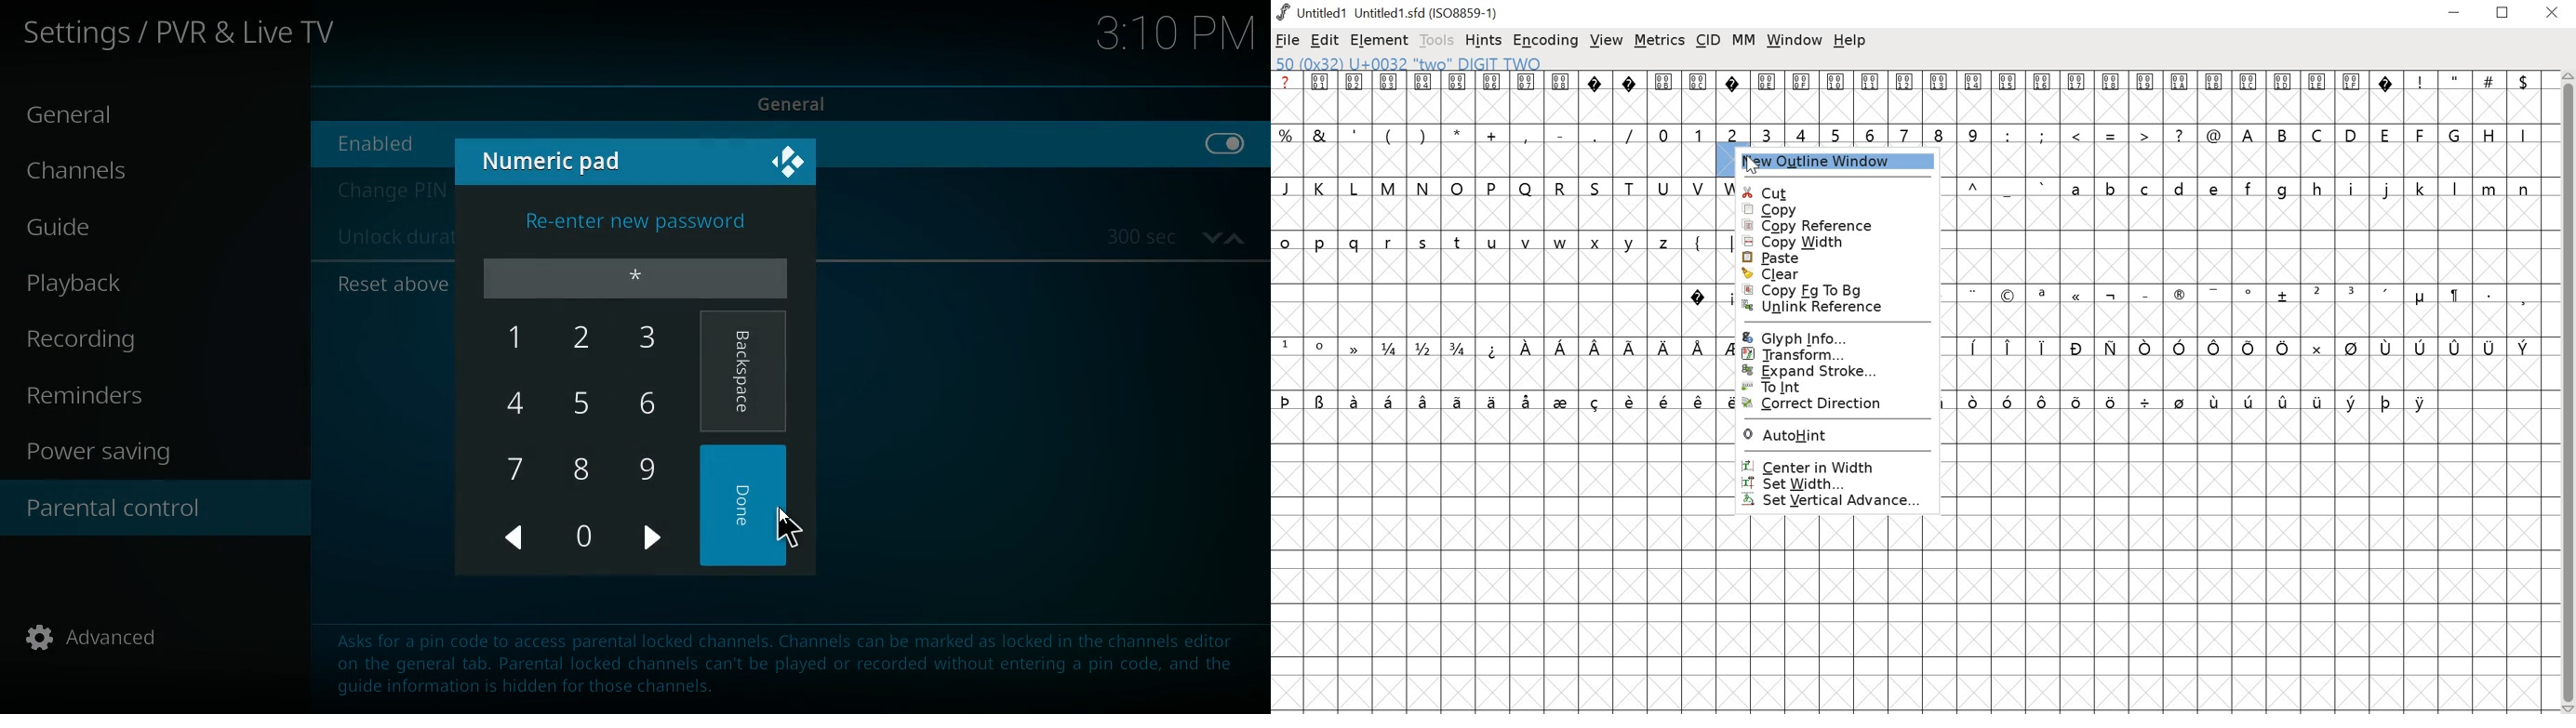  What do you see at coordinates (1832, 257) in the screenshot?
I see `paste` at bounding box center [1832, 257].